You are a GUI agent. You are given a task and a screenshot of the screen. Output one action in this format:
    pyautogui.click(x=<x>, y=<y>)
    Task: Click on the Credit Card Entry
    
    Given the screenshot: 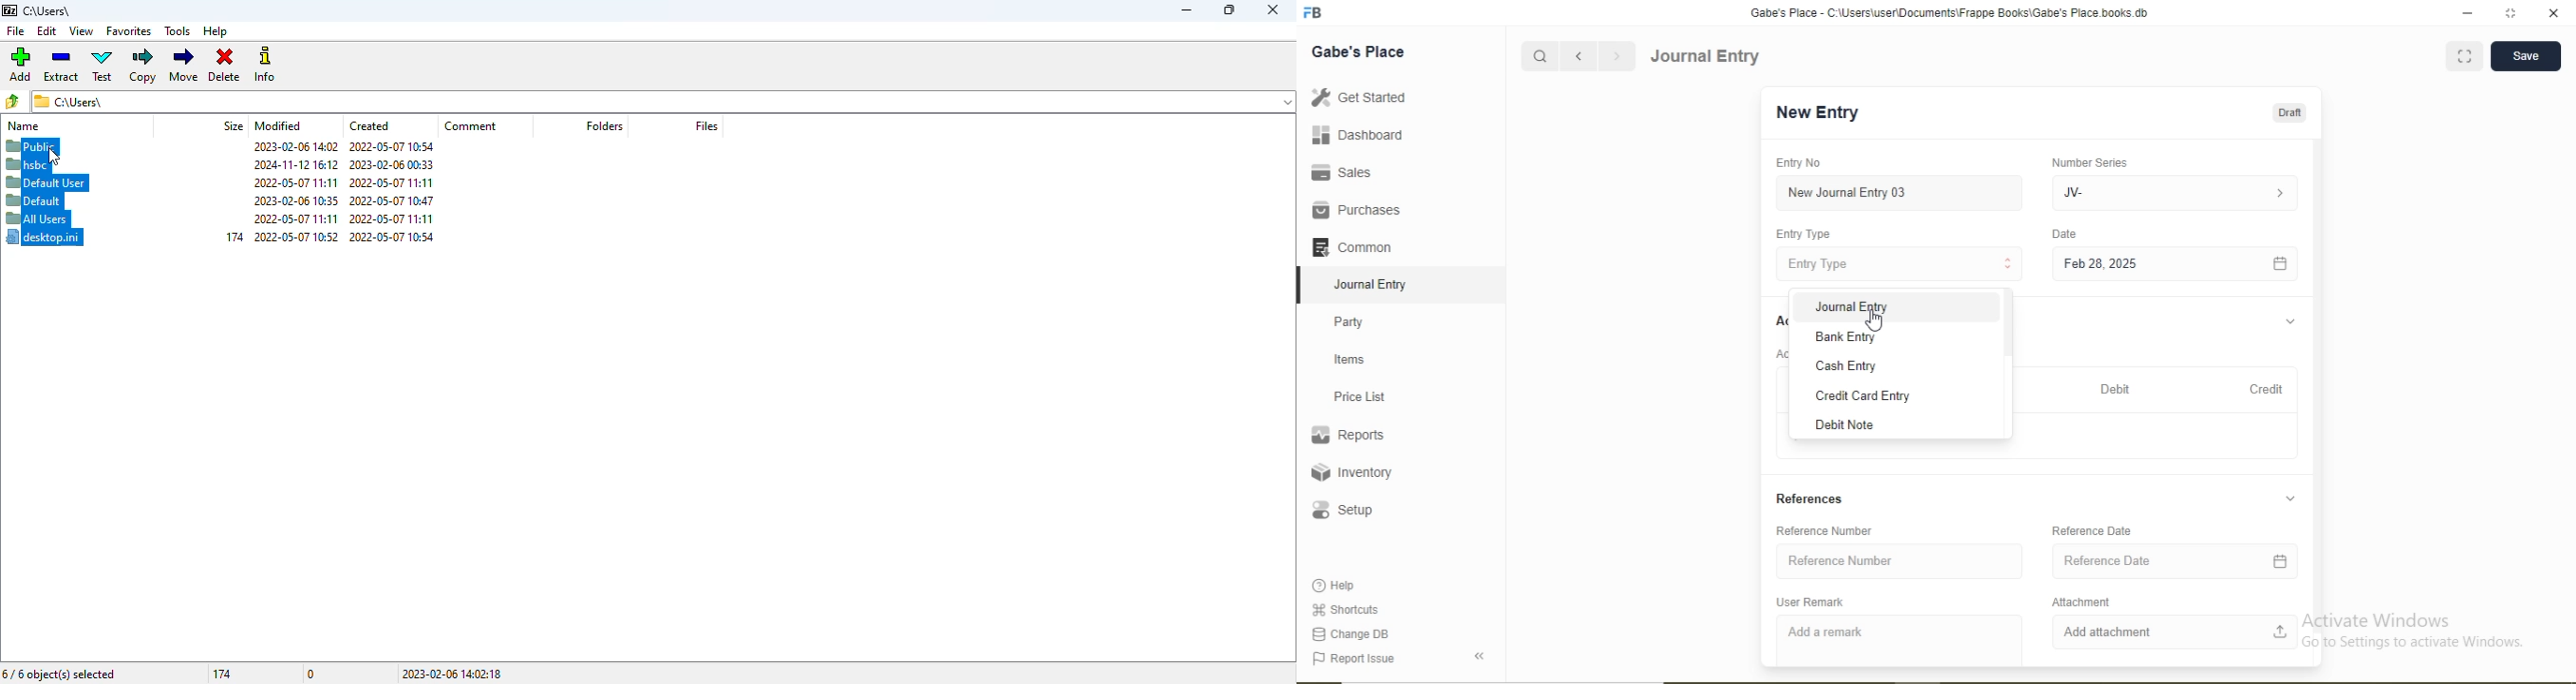 What is the action you would take?
    pyautogui.click(x=1863, y=396)
    